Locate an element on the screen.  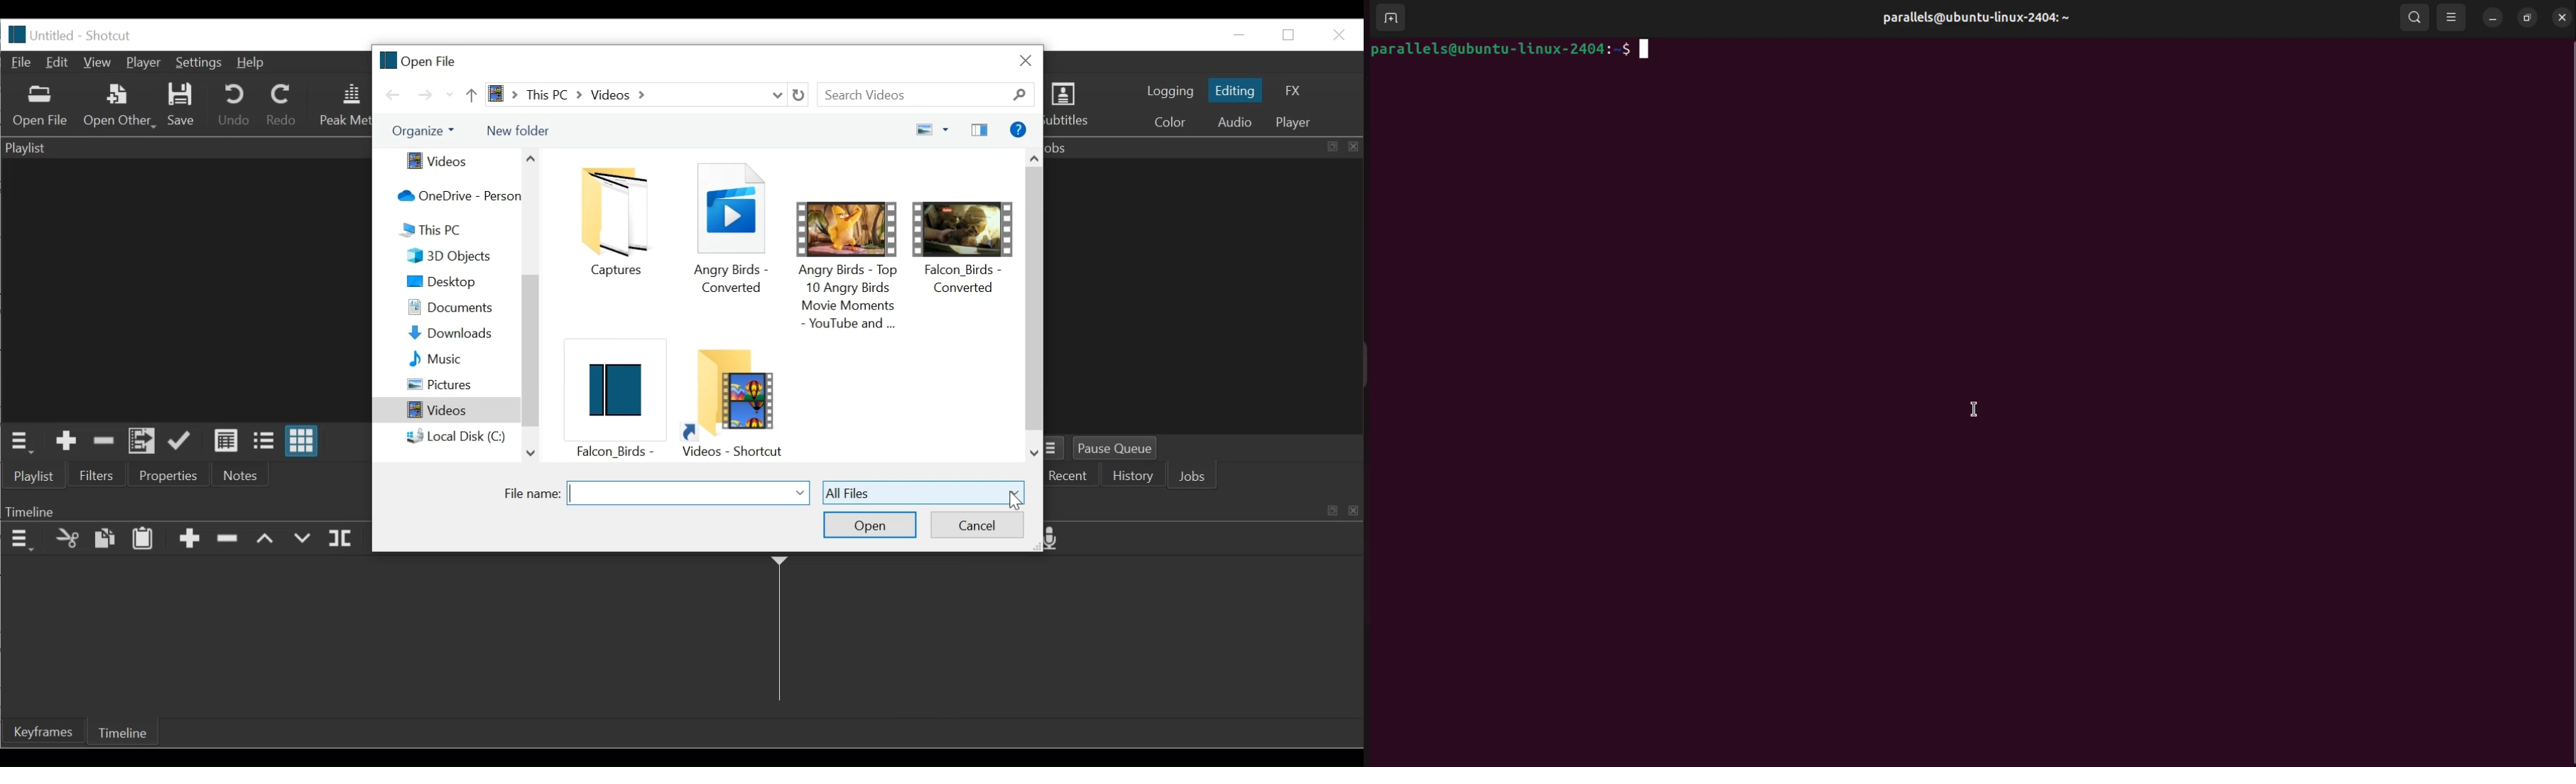
OneDrive - personal is located at coordinates (454, 197).